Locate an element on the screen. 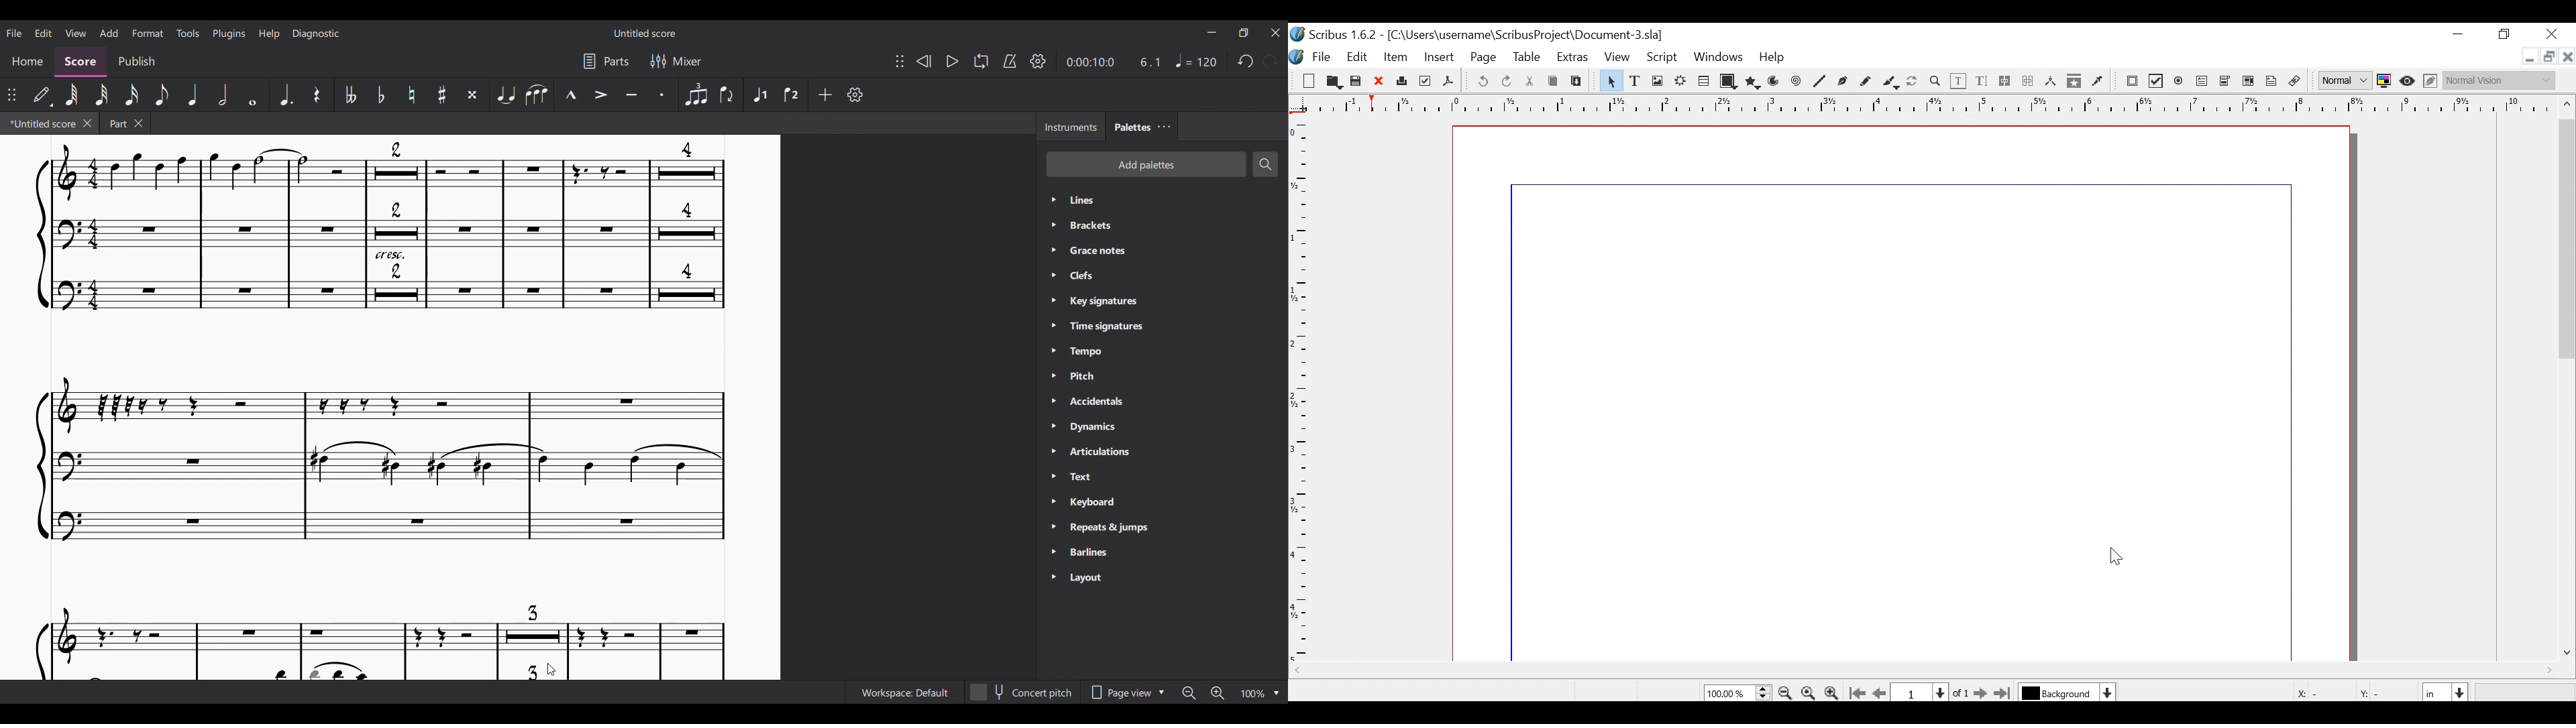  Redo is located at coordinates (1271, 62).